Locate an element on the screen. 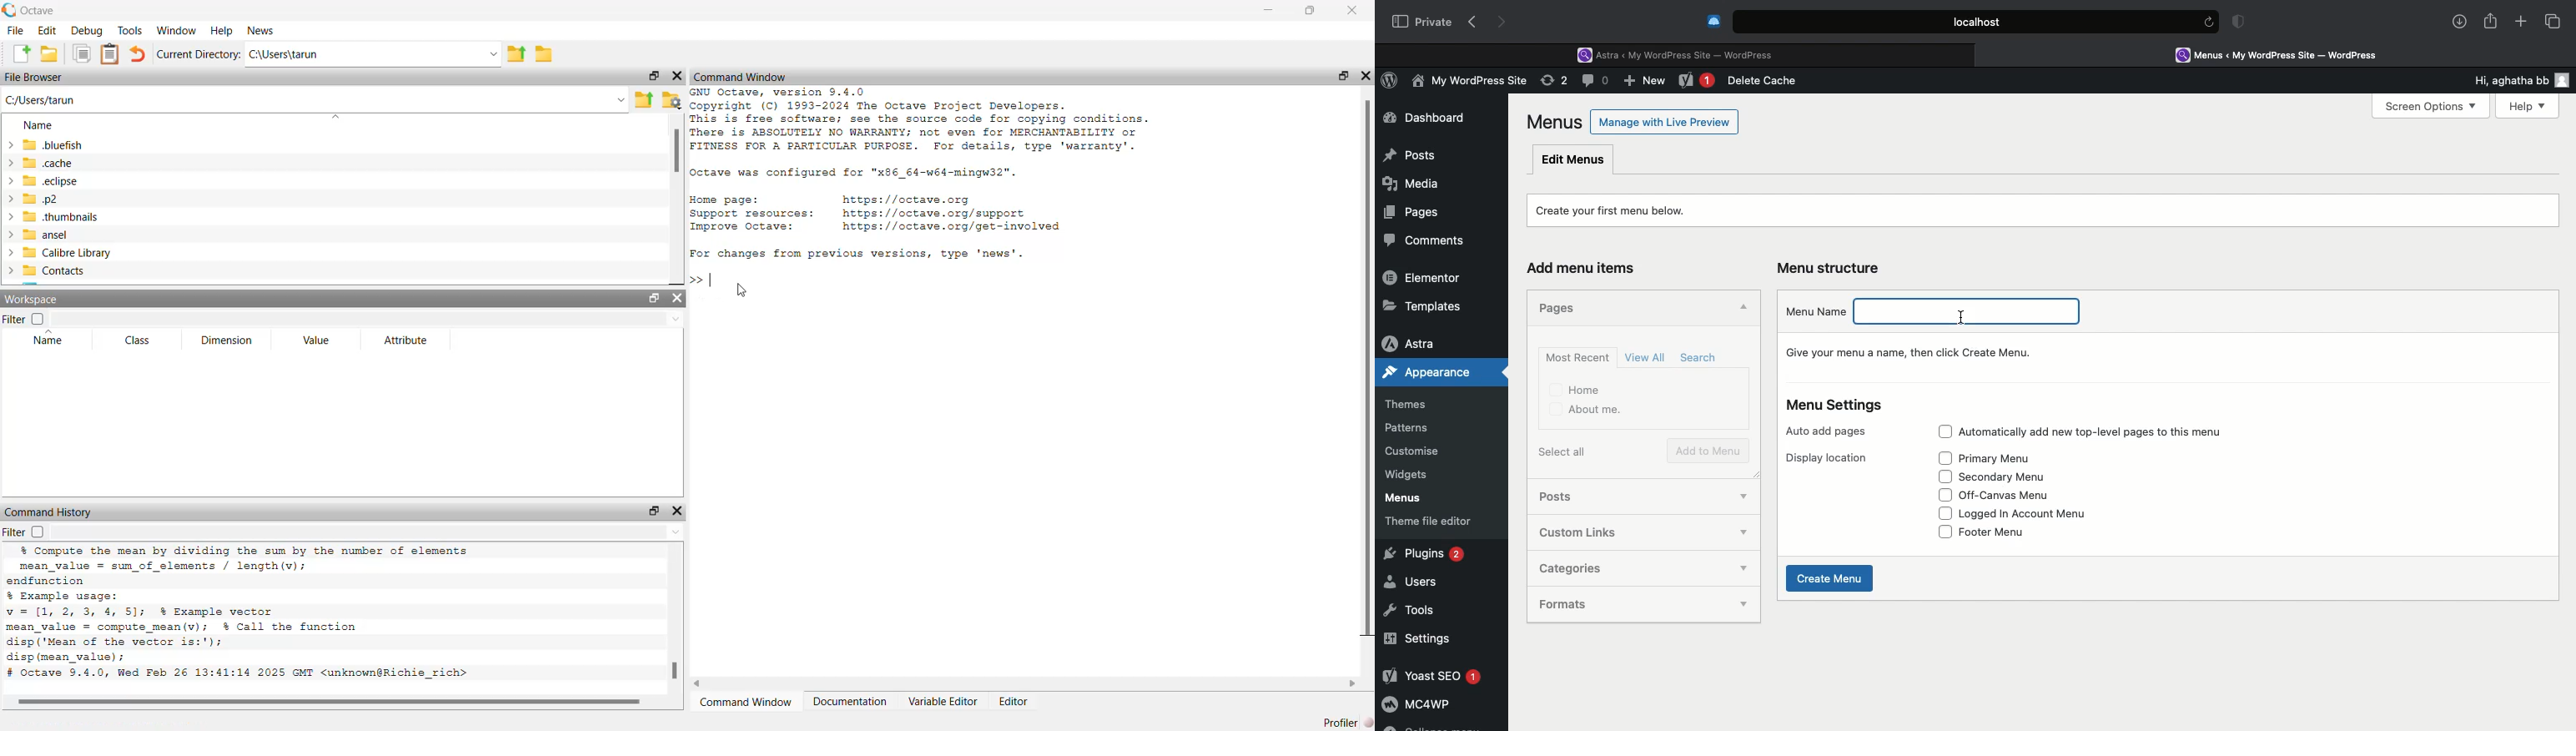 This screenshot has width=2576, height=756. cursor is located at coordinates (1960, 317).